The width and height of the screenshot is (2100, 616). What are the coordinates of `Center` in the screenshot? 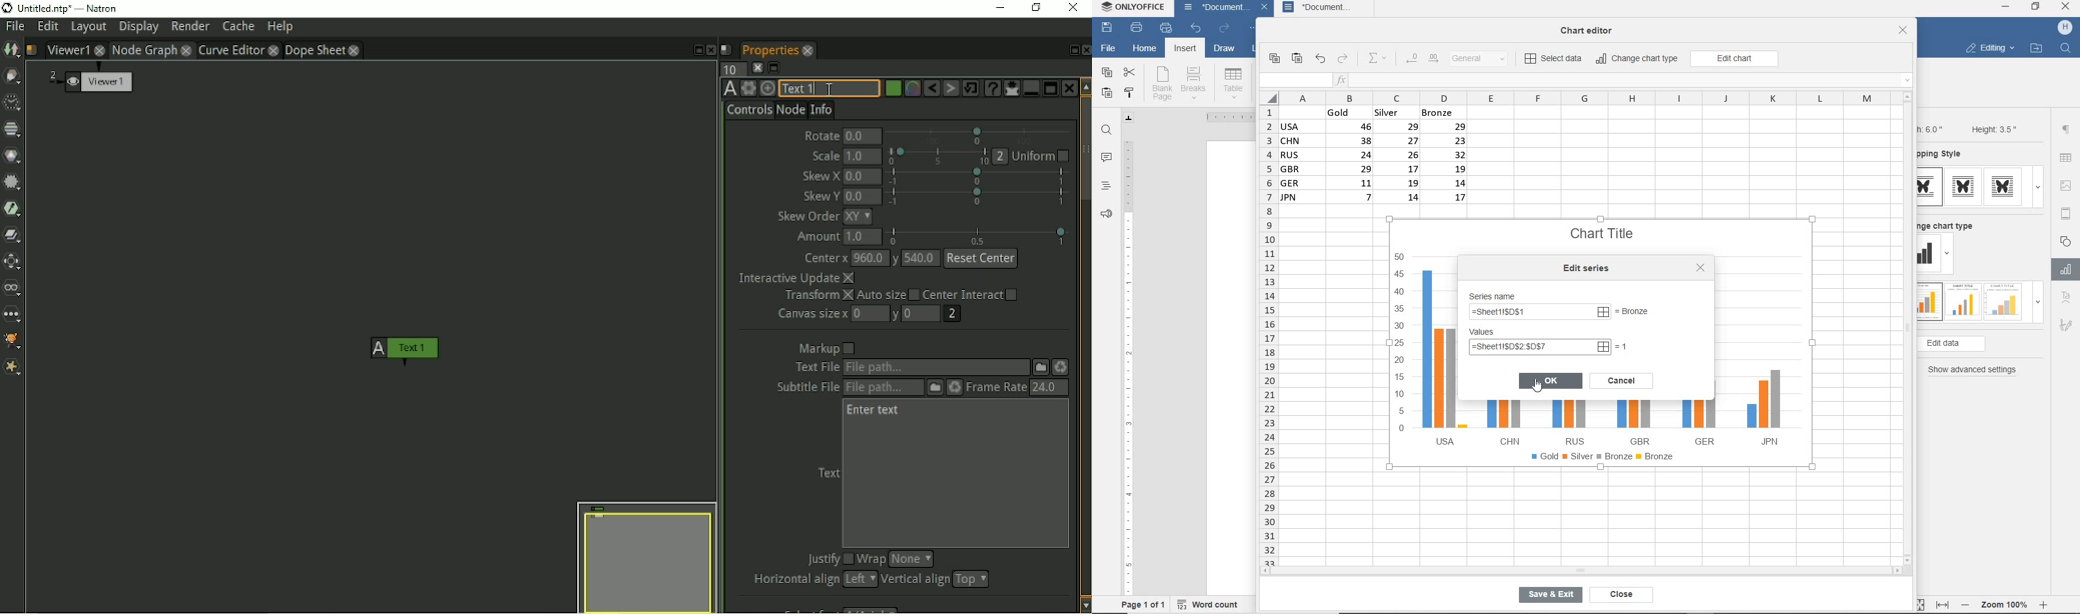 It's located at (823, 256).